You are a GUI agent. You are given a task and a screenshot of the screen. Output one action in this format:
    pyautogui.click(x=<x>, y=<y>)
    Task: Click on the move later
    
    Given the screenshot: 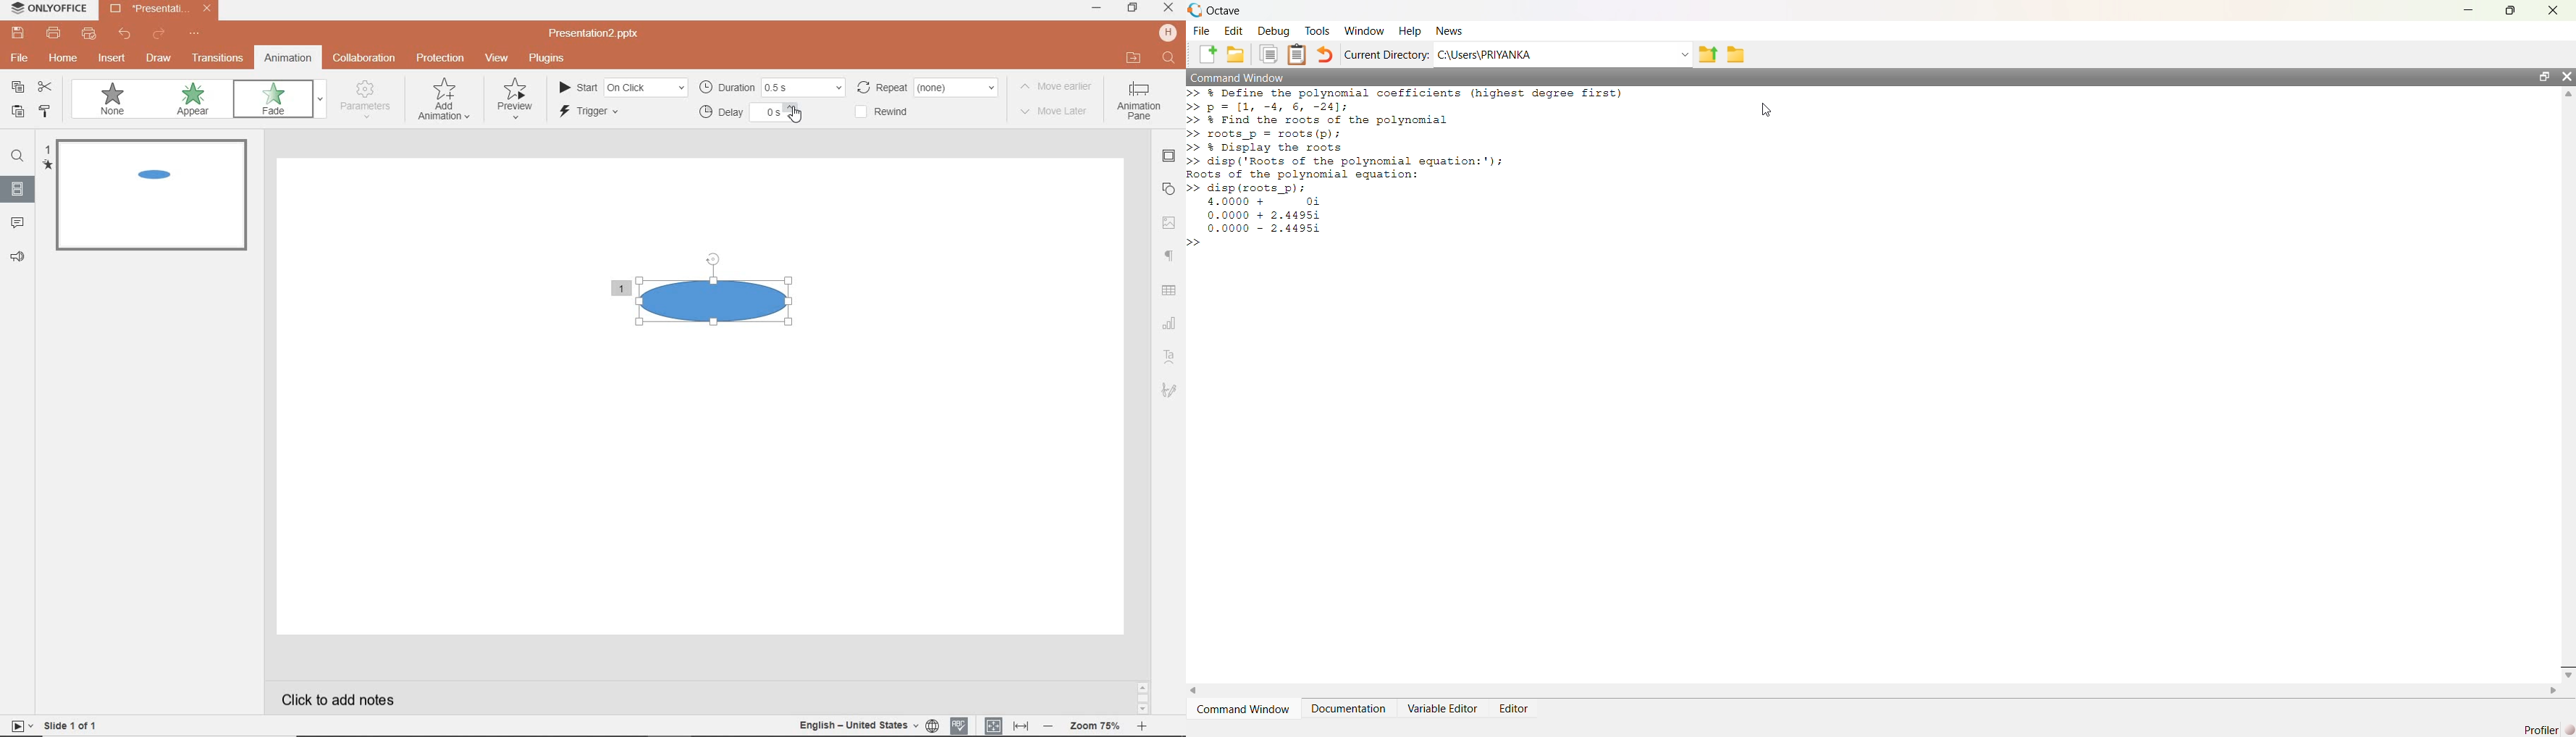 What is the action you would take?
    pyautogui.click(x=1059, y=112)
    